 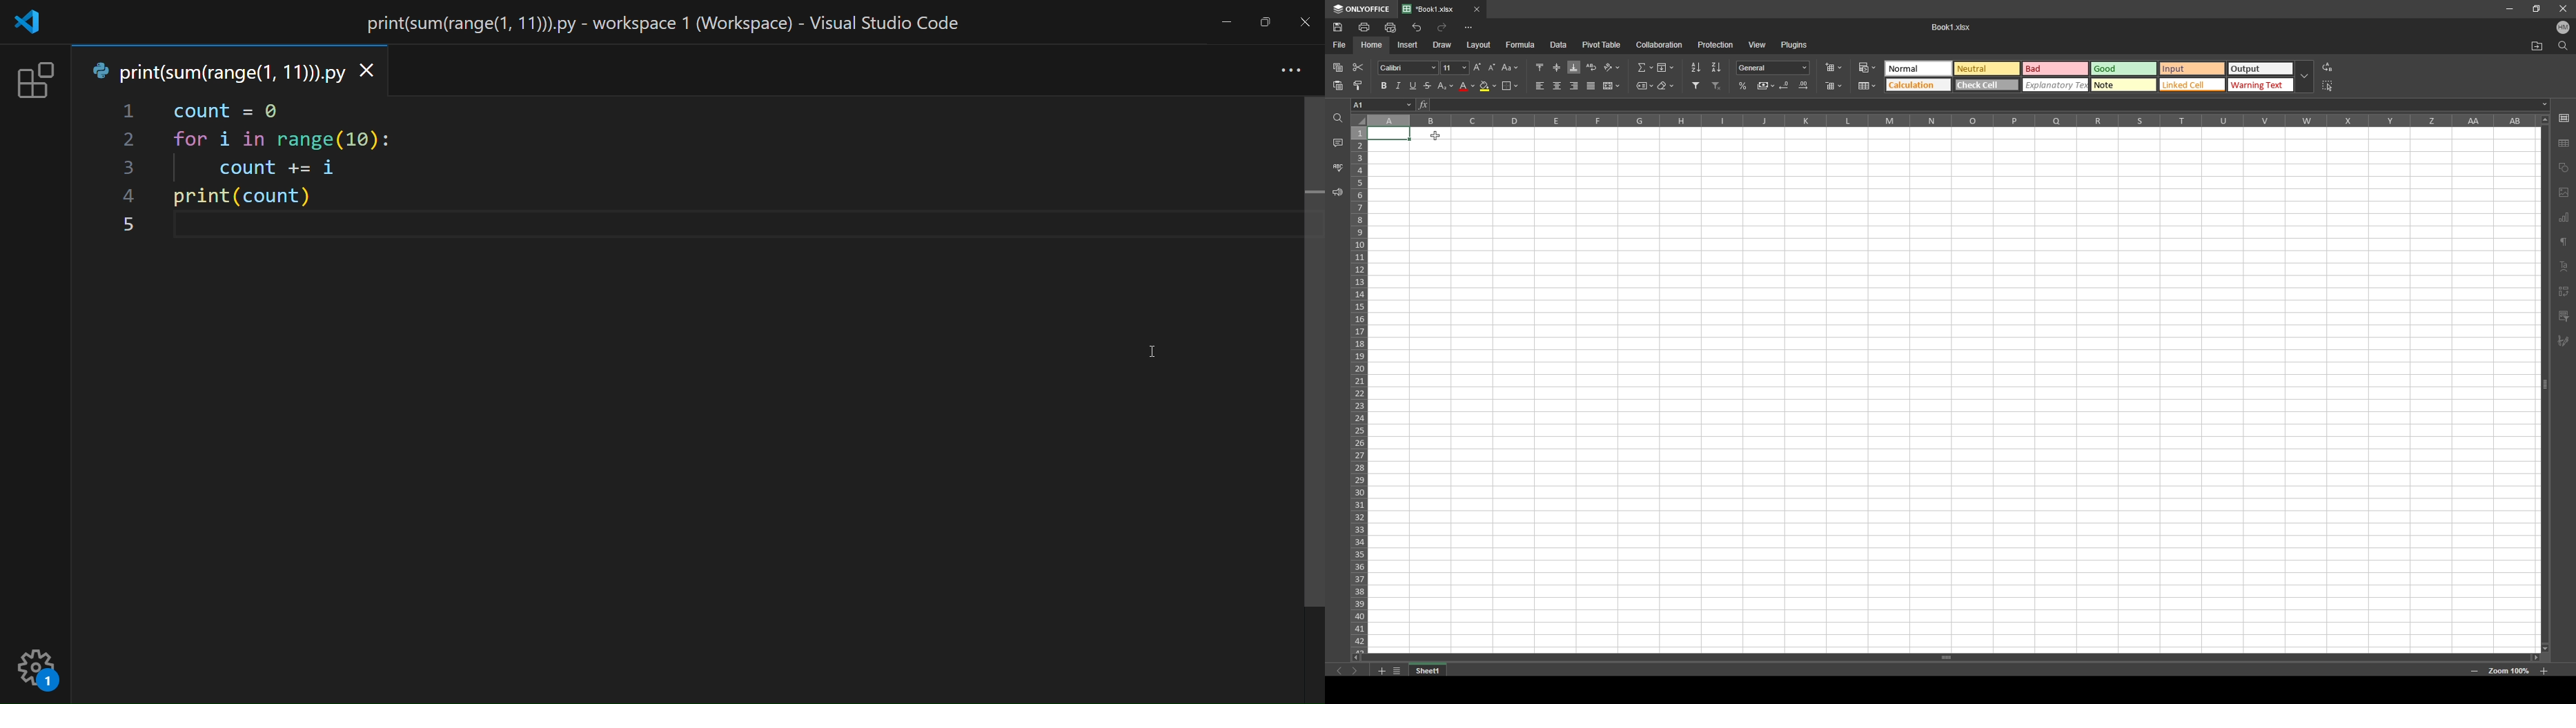 What do you see at coordinates (1510, 85) in the screenshot?
I see `border` at bounding box center [1510, 85].